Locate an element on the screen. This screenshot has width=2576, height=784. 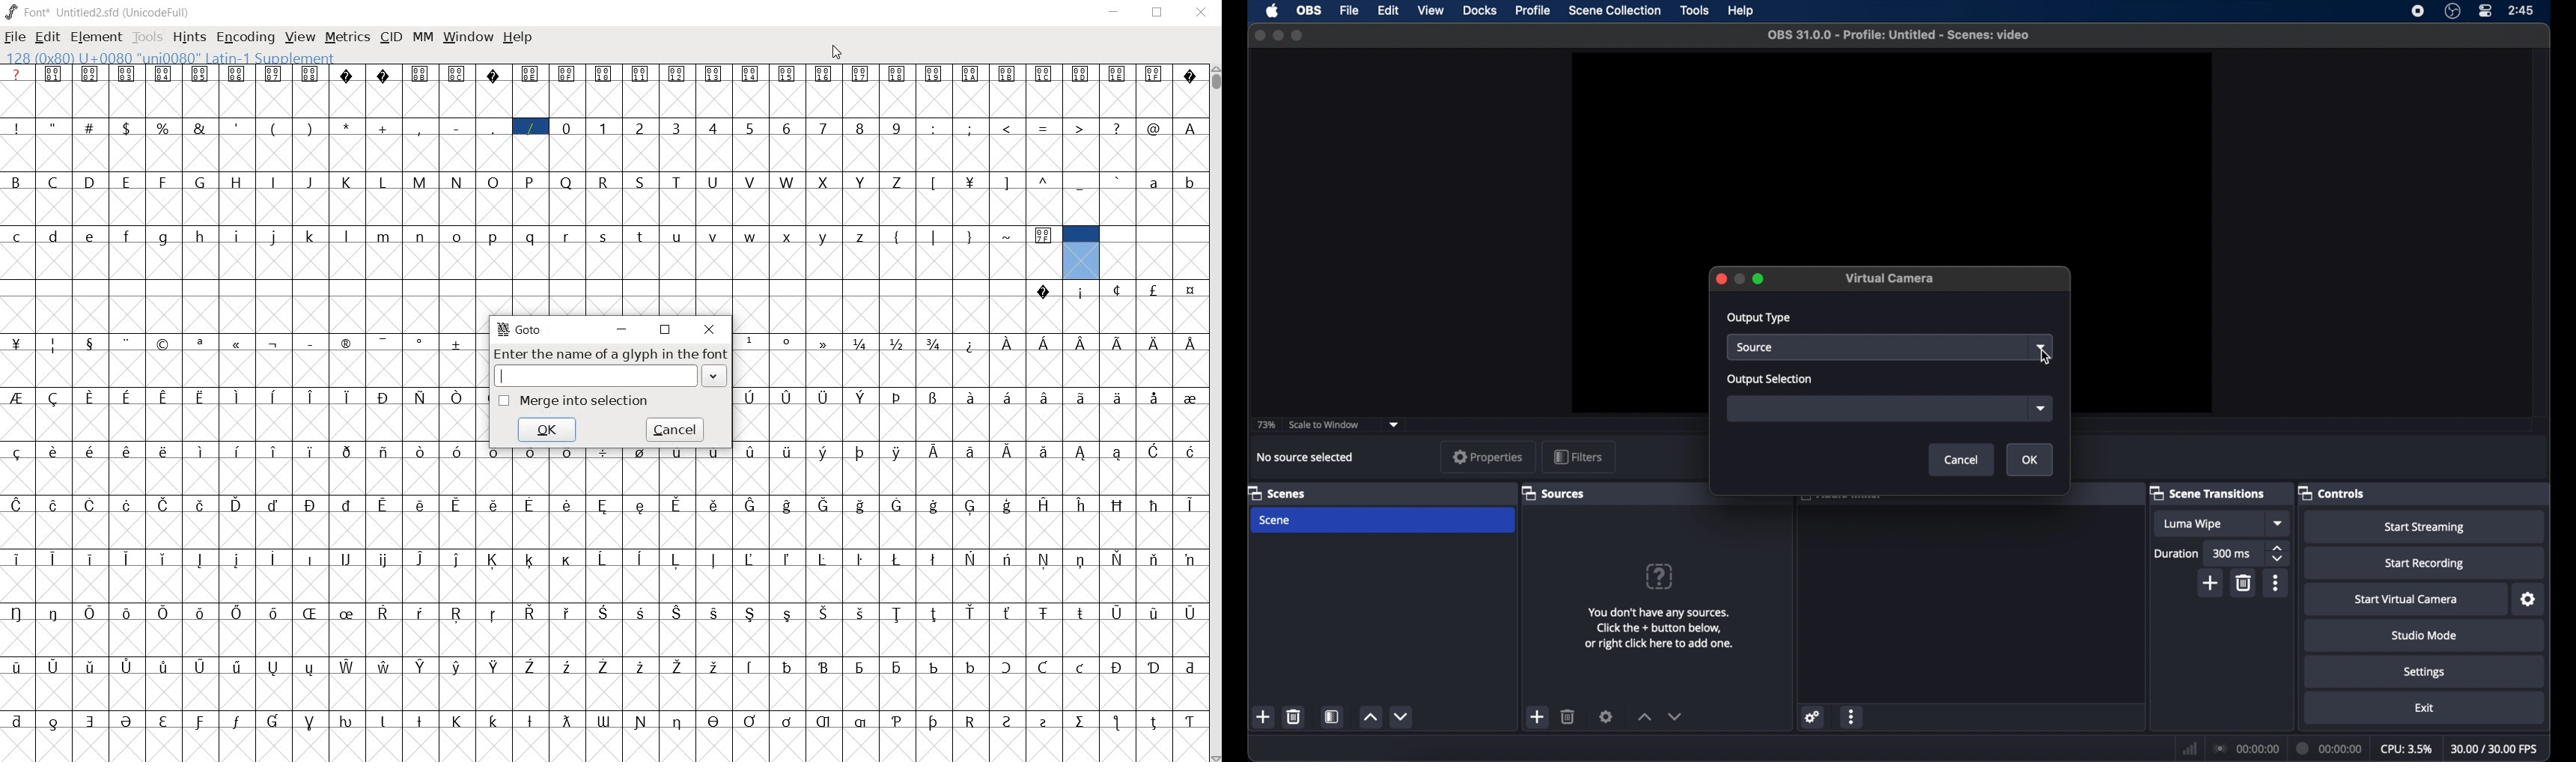
* is located at coordinates (347, 127).